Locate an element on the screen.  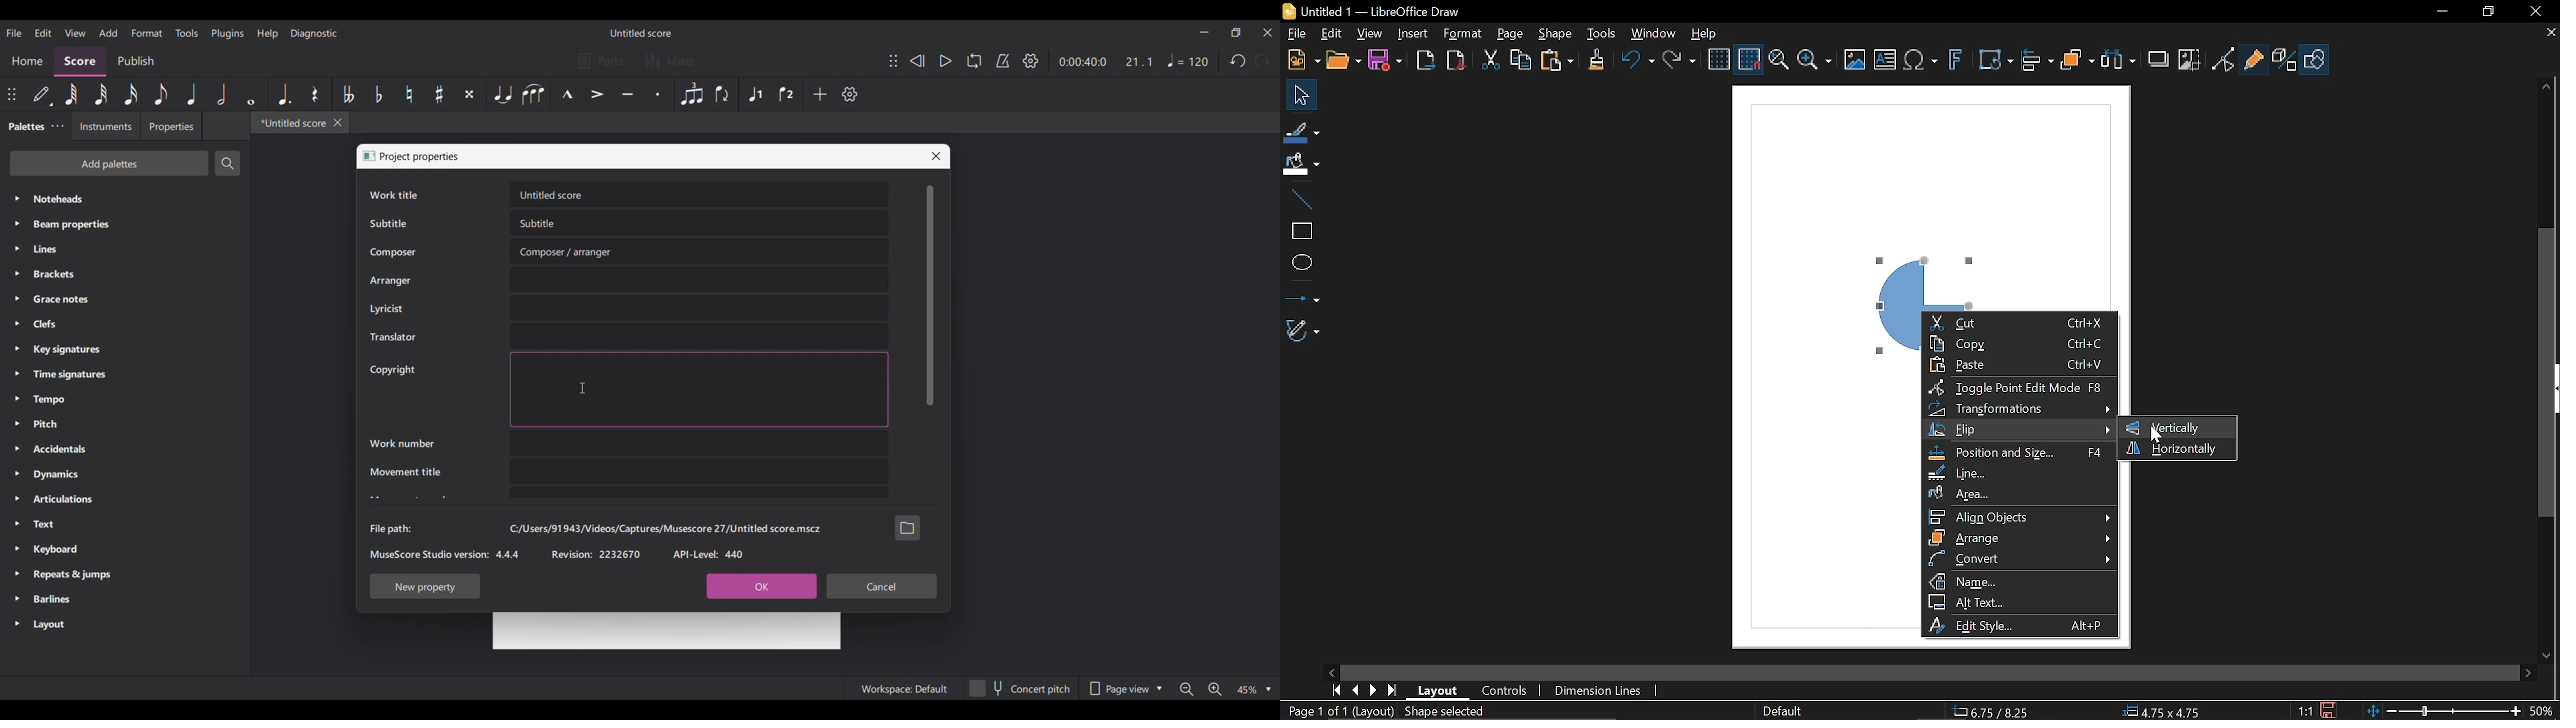
Tie is located at coordinates (502, 94).